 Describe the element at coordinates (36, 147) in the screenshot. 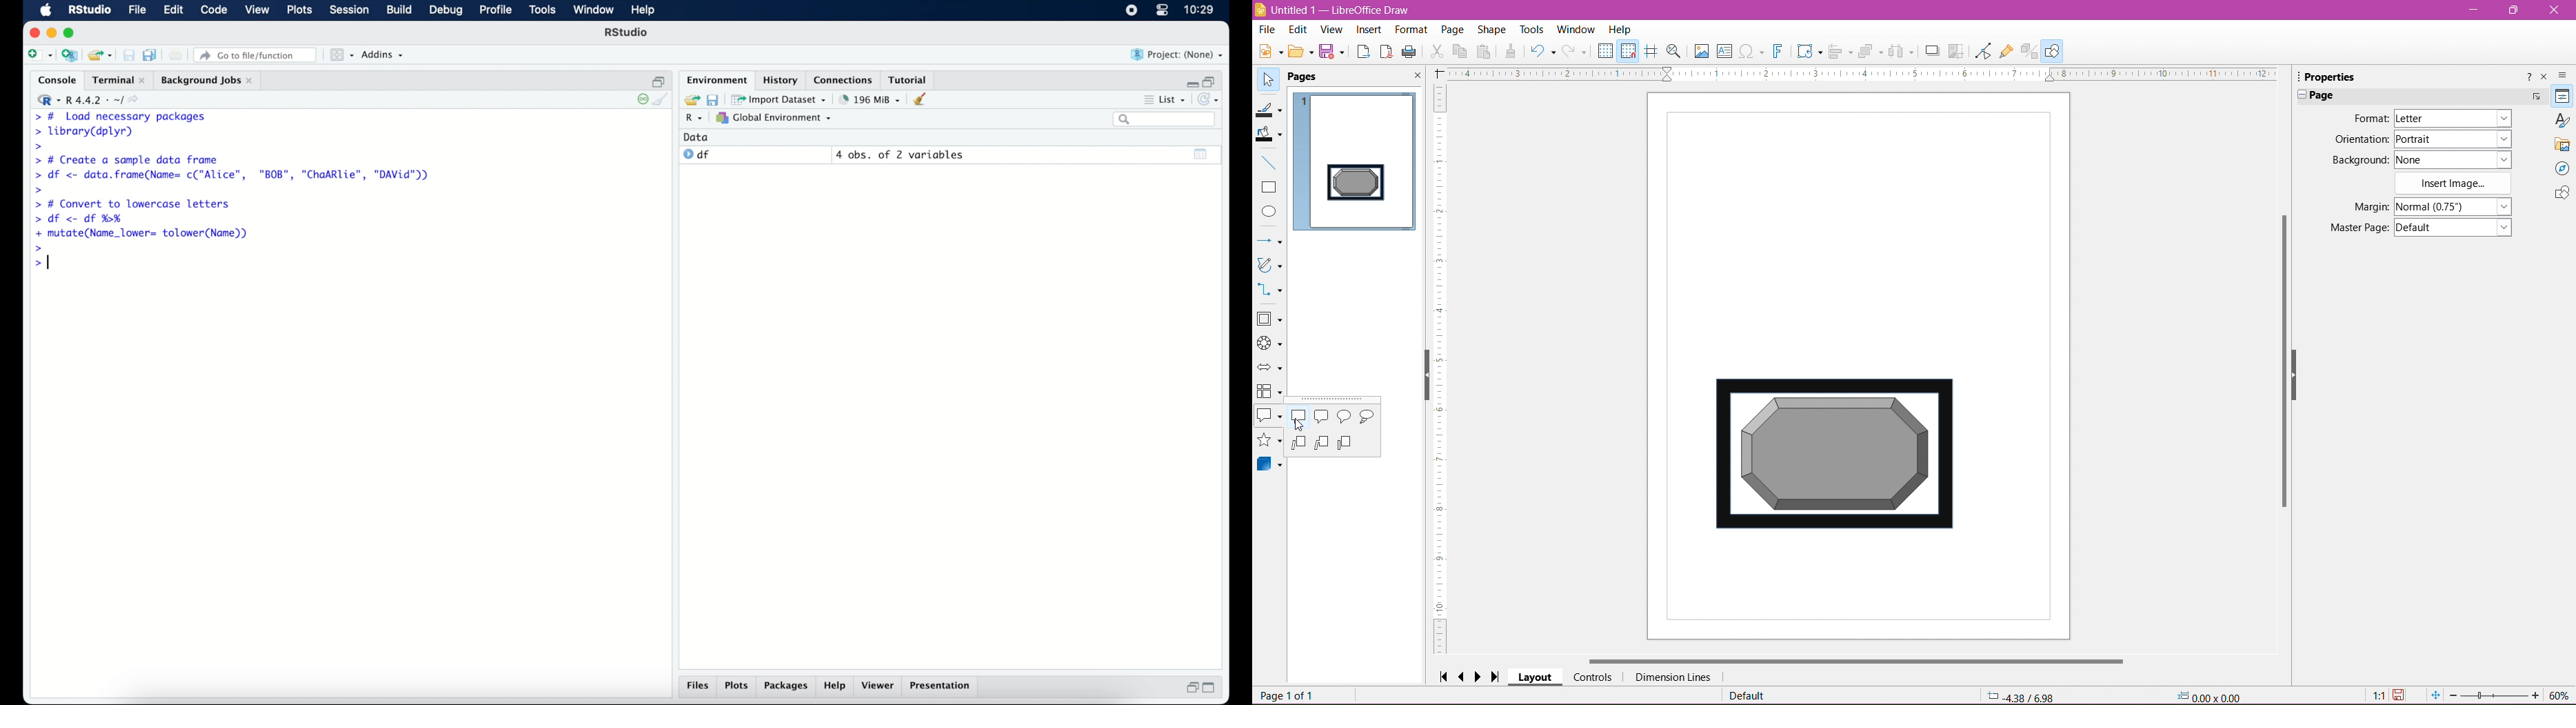

I see `command prompt` at that location.